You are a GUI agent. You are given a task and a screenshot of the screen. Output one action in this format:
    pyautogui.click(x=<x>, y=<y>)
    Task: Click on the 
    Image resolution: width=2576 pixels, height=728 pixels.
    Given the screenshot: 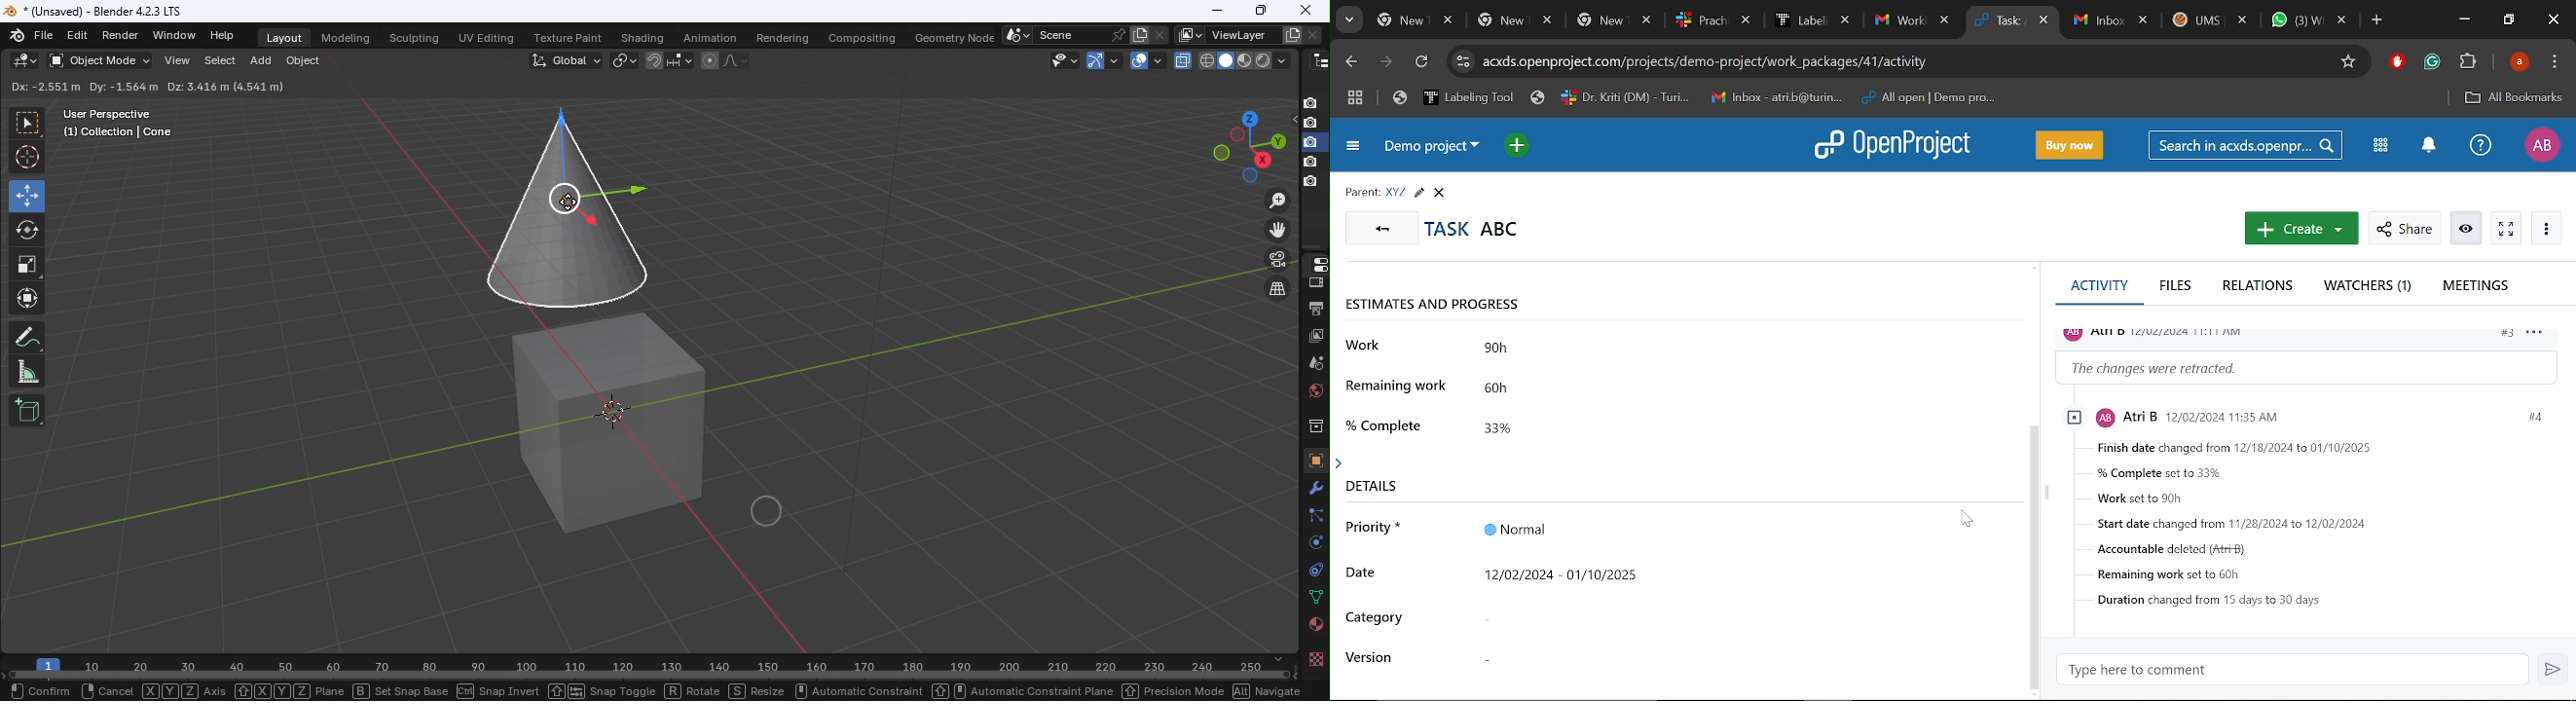 What is the action you would take?
    pyautogui.click(x=1356, y=147)
    